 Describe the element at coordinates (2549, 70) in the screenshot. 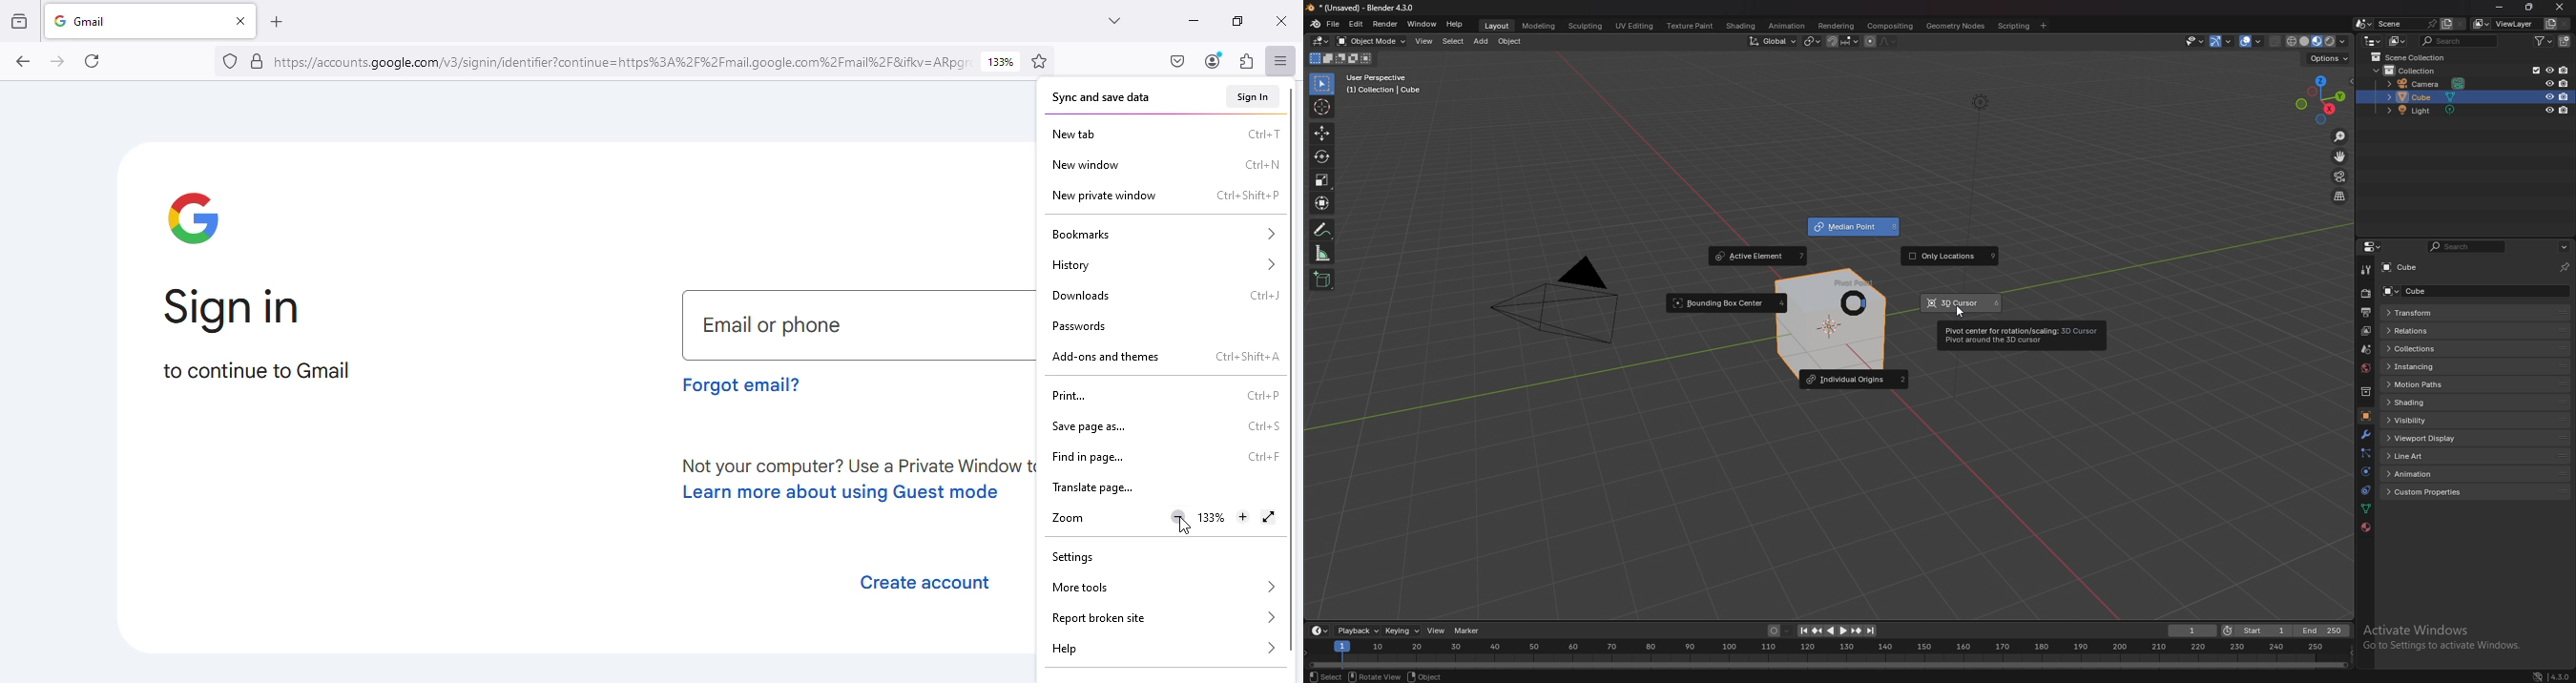

I see `hide in viewport` at that location.